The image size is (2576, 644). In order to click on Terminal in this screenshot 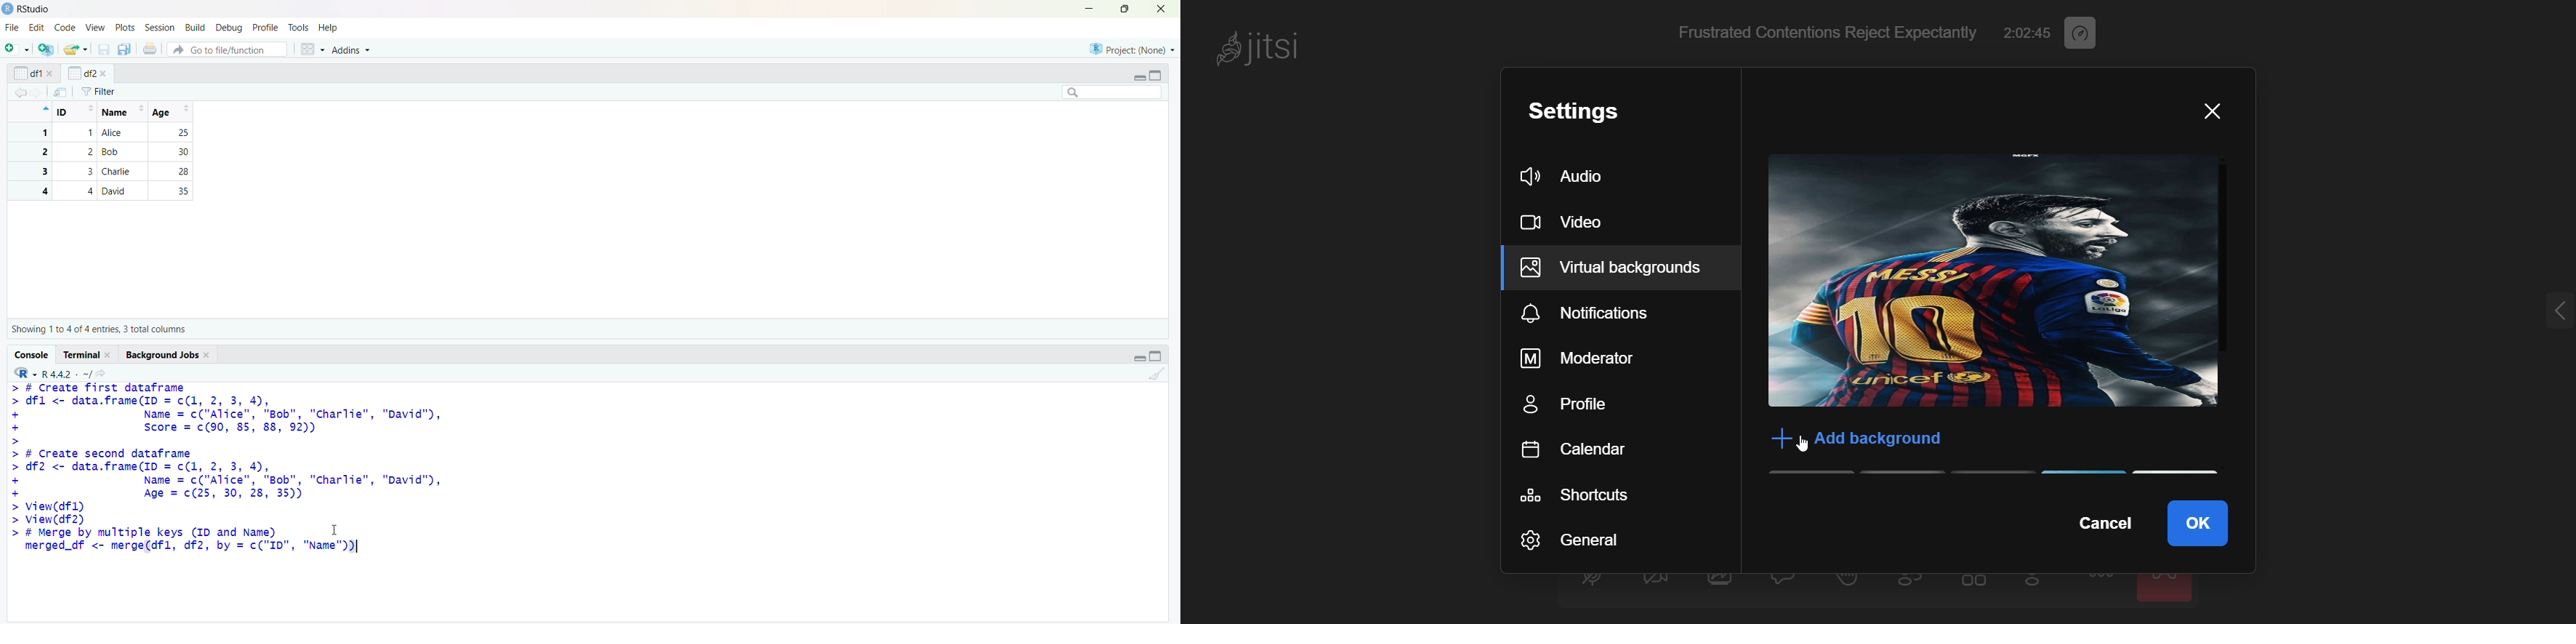, I will do `click(82, 354)`.